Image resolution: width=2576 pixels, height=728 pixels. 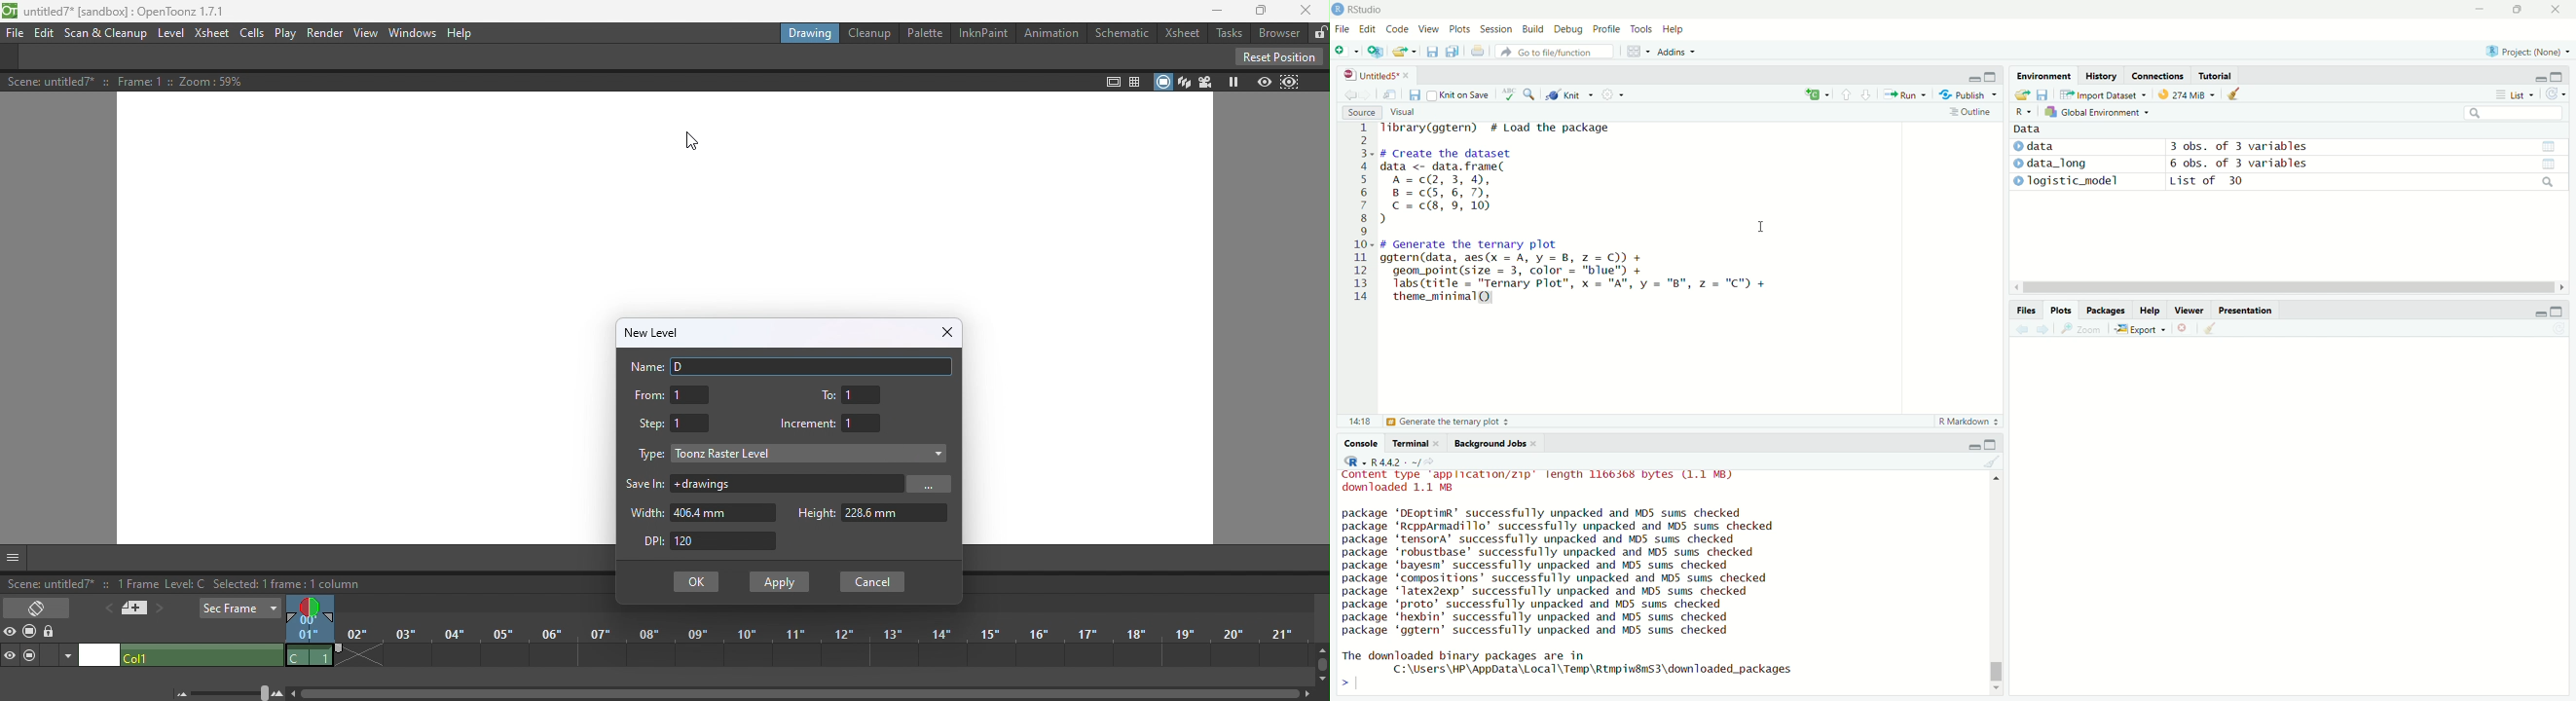 I want to click on 1
2
3.
4
5
6
7
8
9
10
11
12
13
14, so click(x=1364, y=215).